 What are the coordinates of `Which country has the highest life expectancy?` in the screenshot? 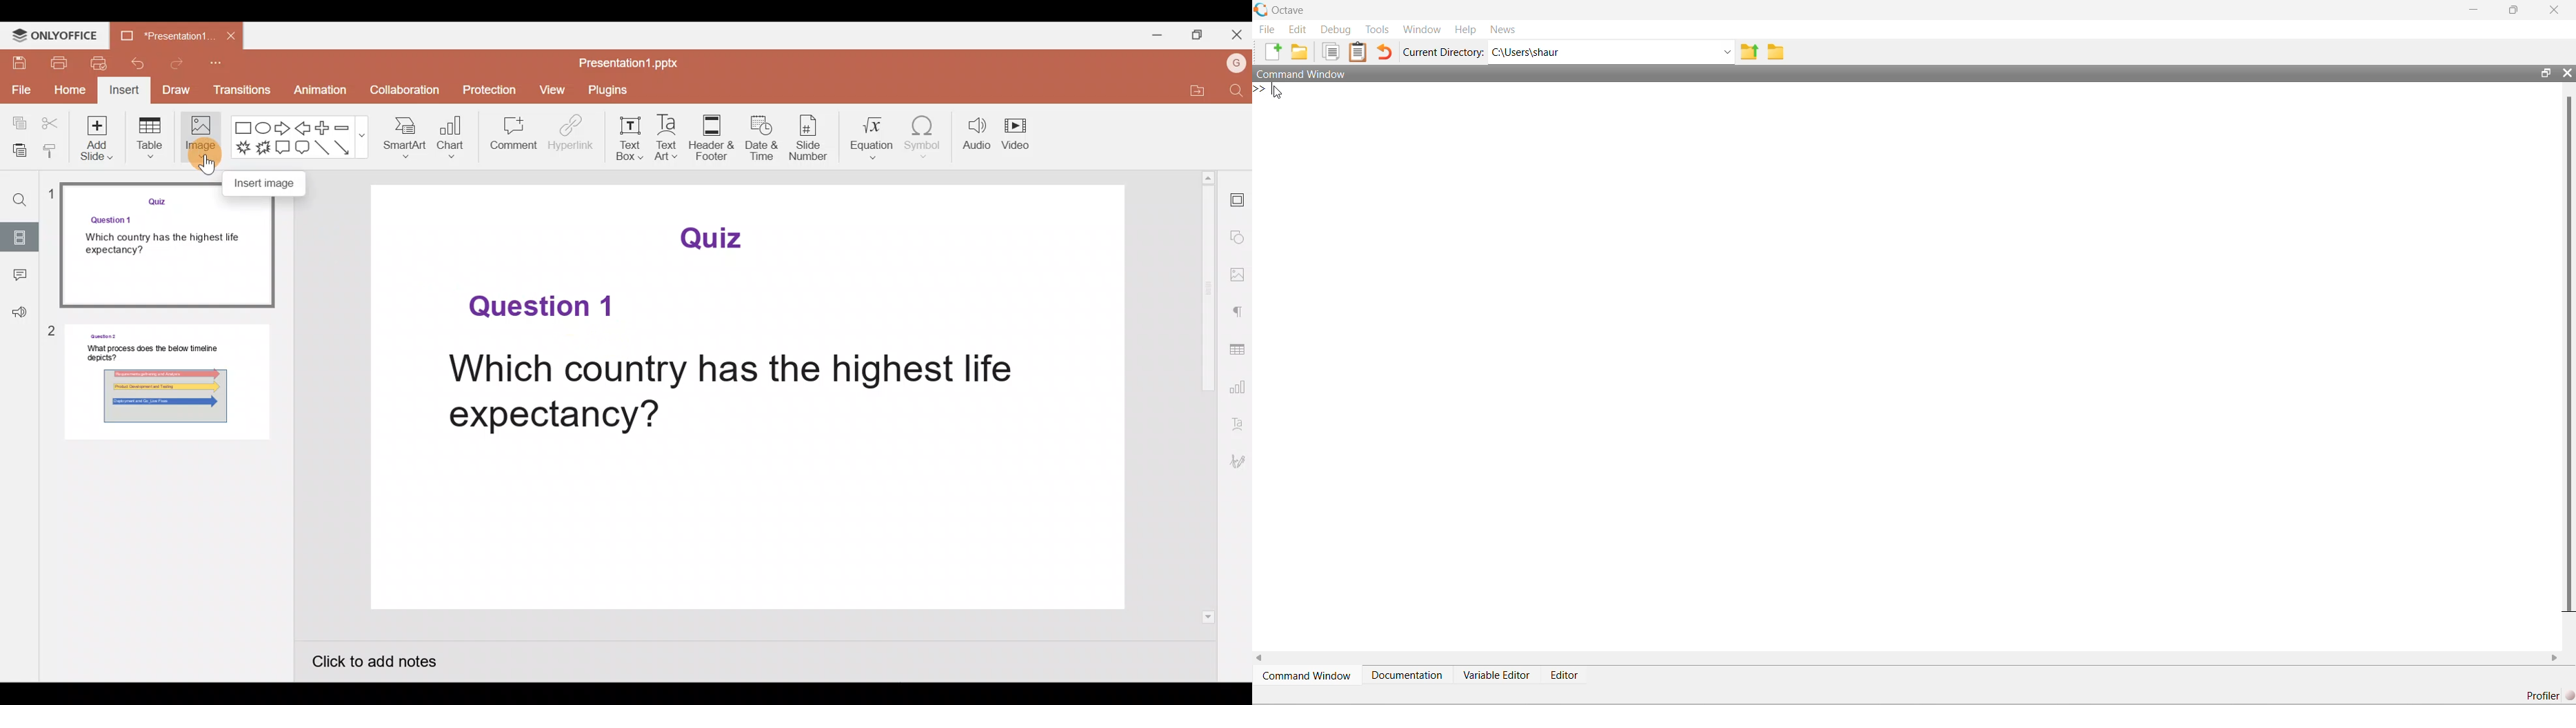 It's located at (728, 394).